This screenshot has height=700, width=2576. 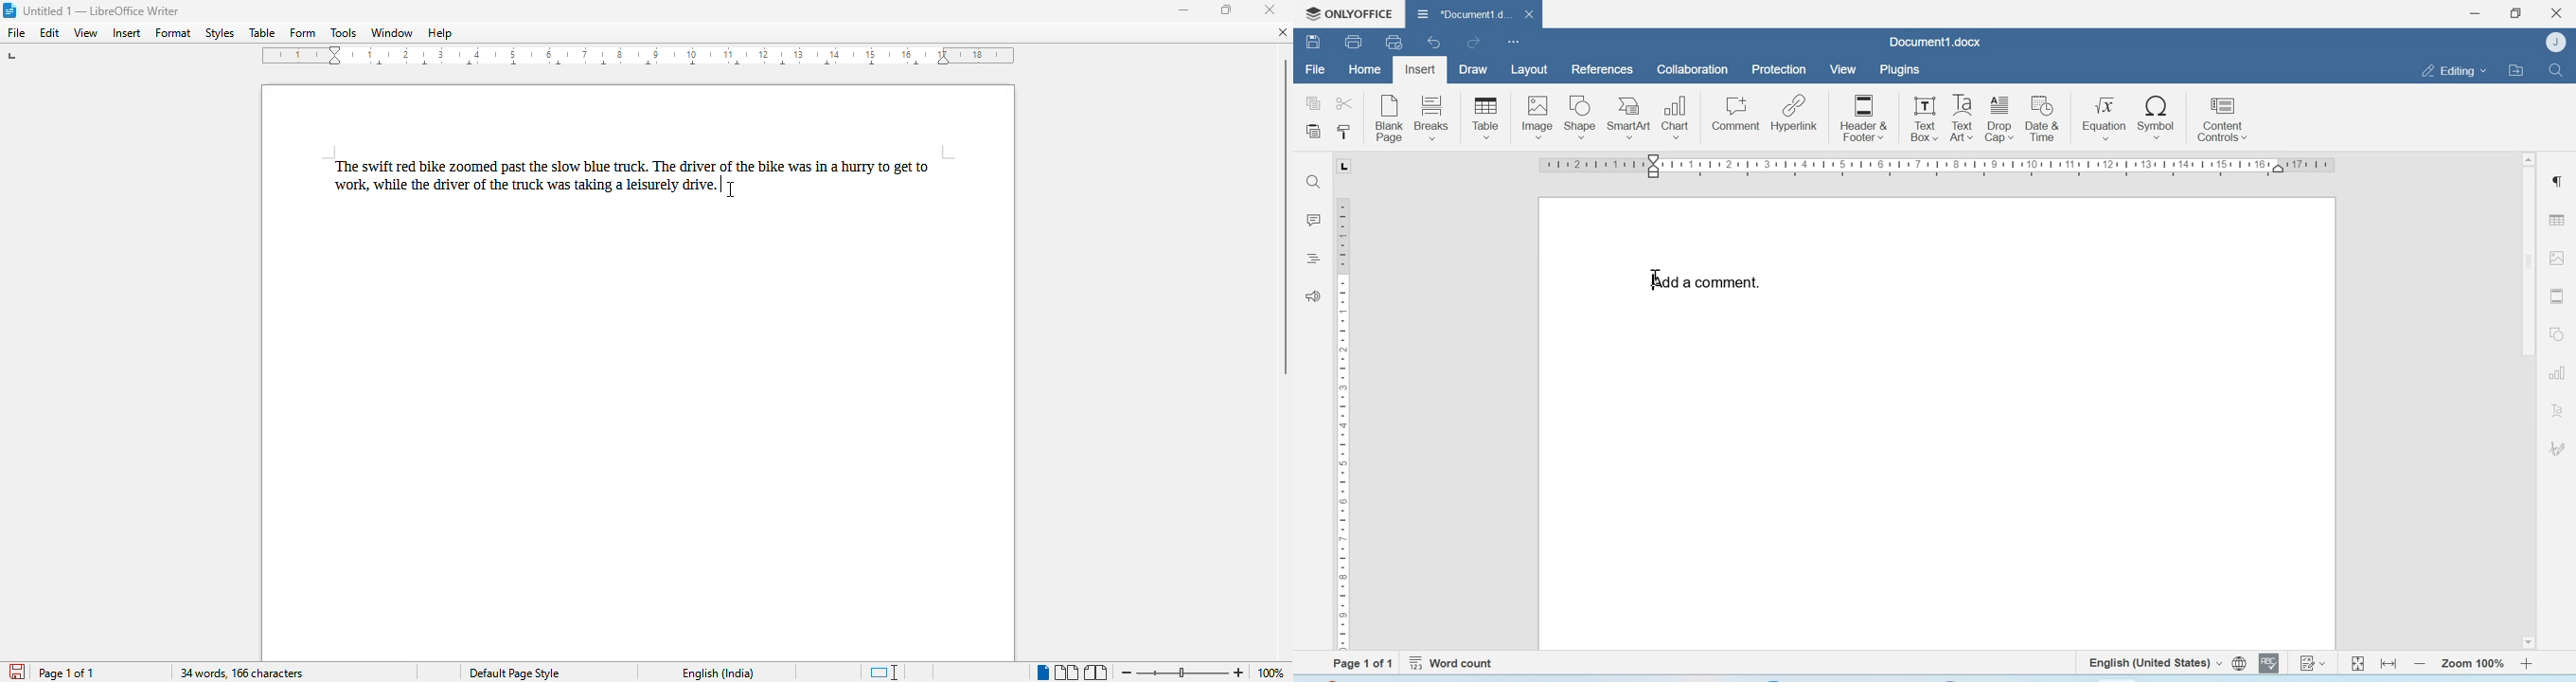 I want to click on maximize, so click(x=1228, y=9).